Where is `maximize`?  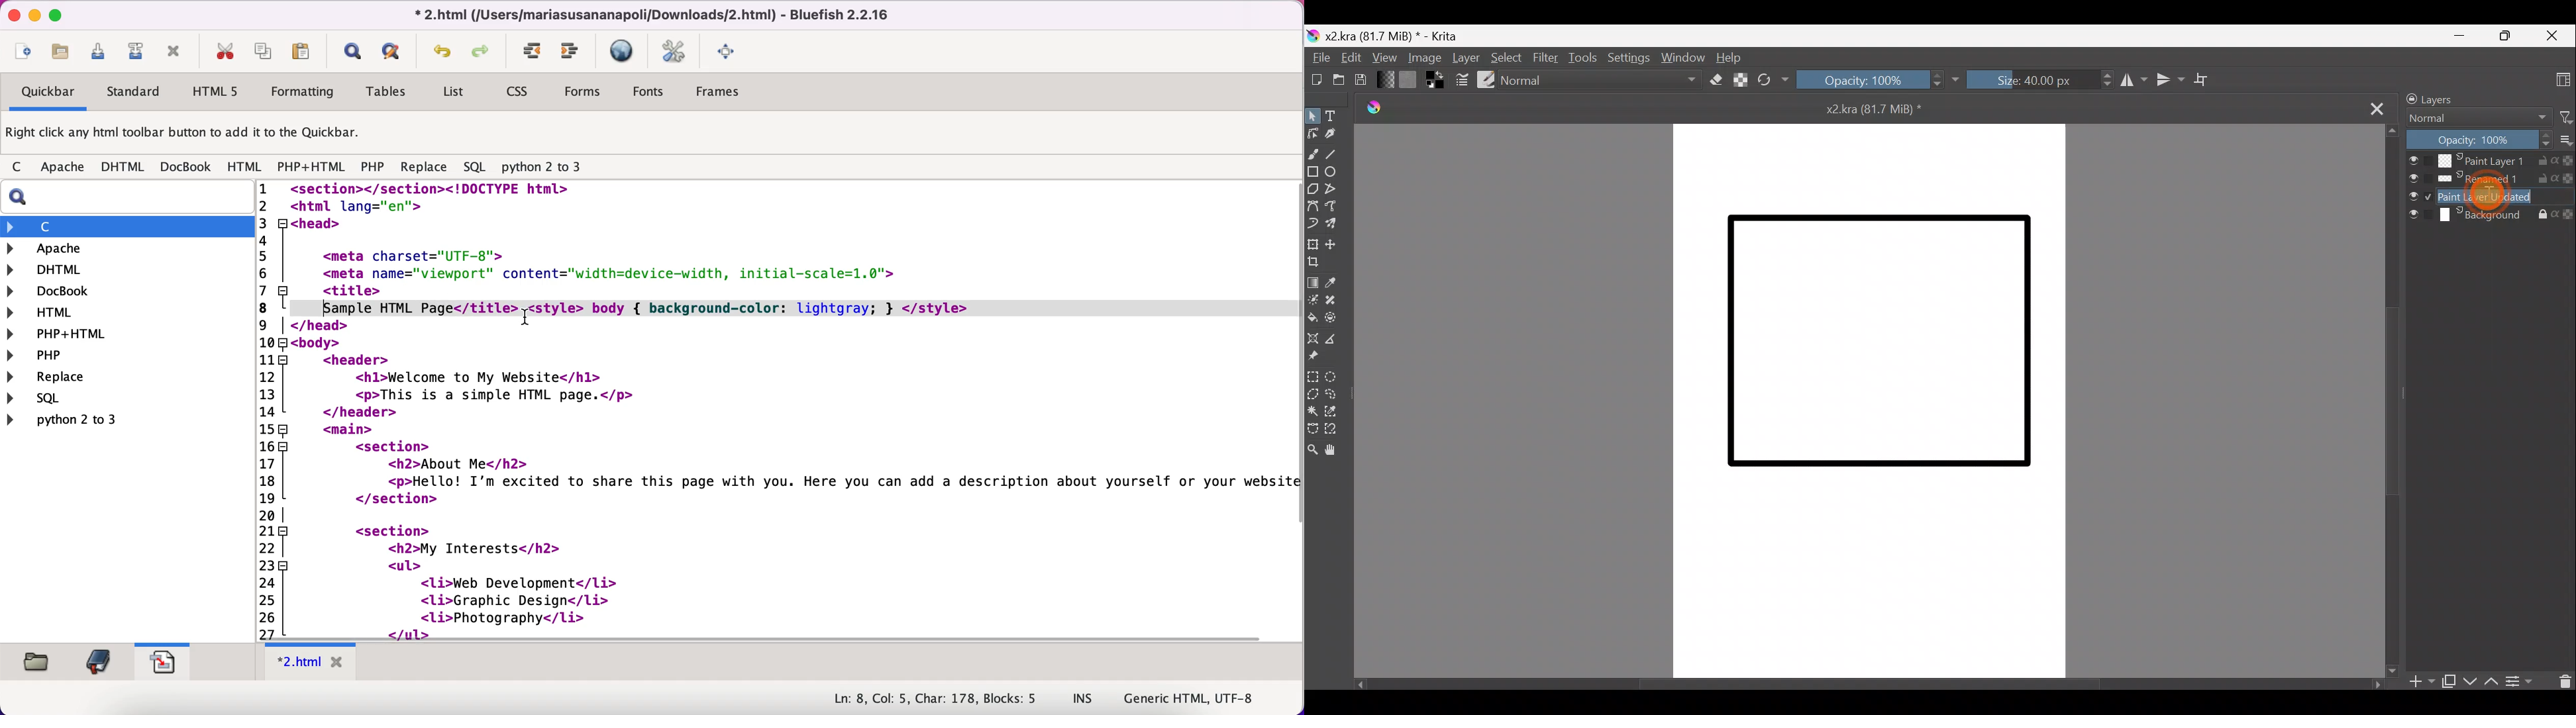 maximize is located at coordinates (56, 14).